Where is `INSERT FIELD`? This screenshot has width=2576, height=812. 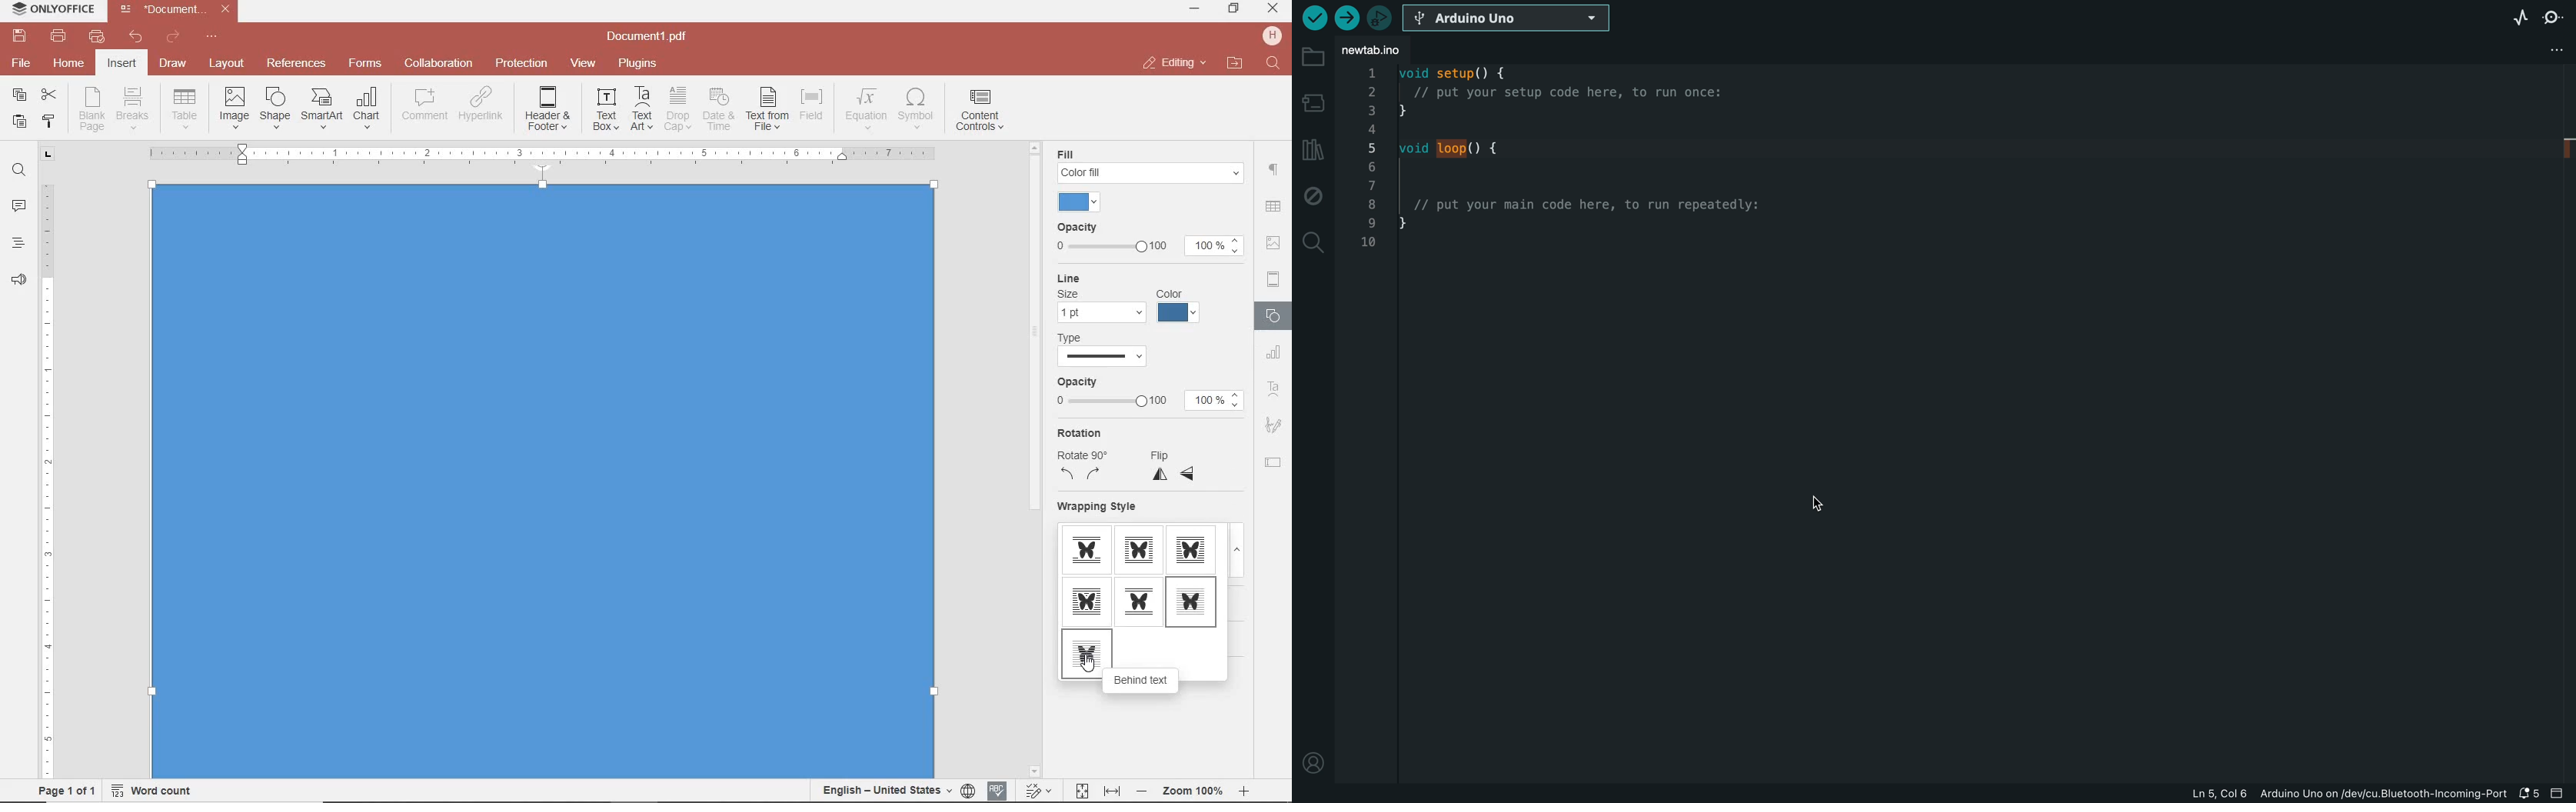
INSERT FIELD is located at coordinates (813, 105).